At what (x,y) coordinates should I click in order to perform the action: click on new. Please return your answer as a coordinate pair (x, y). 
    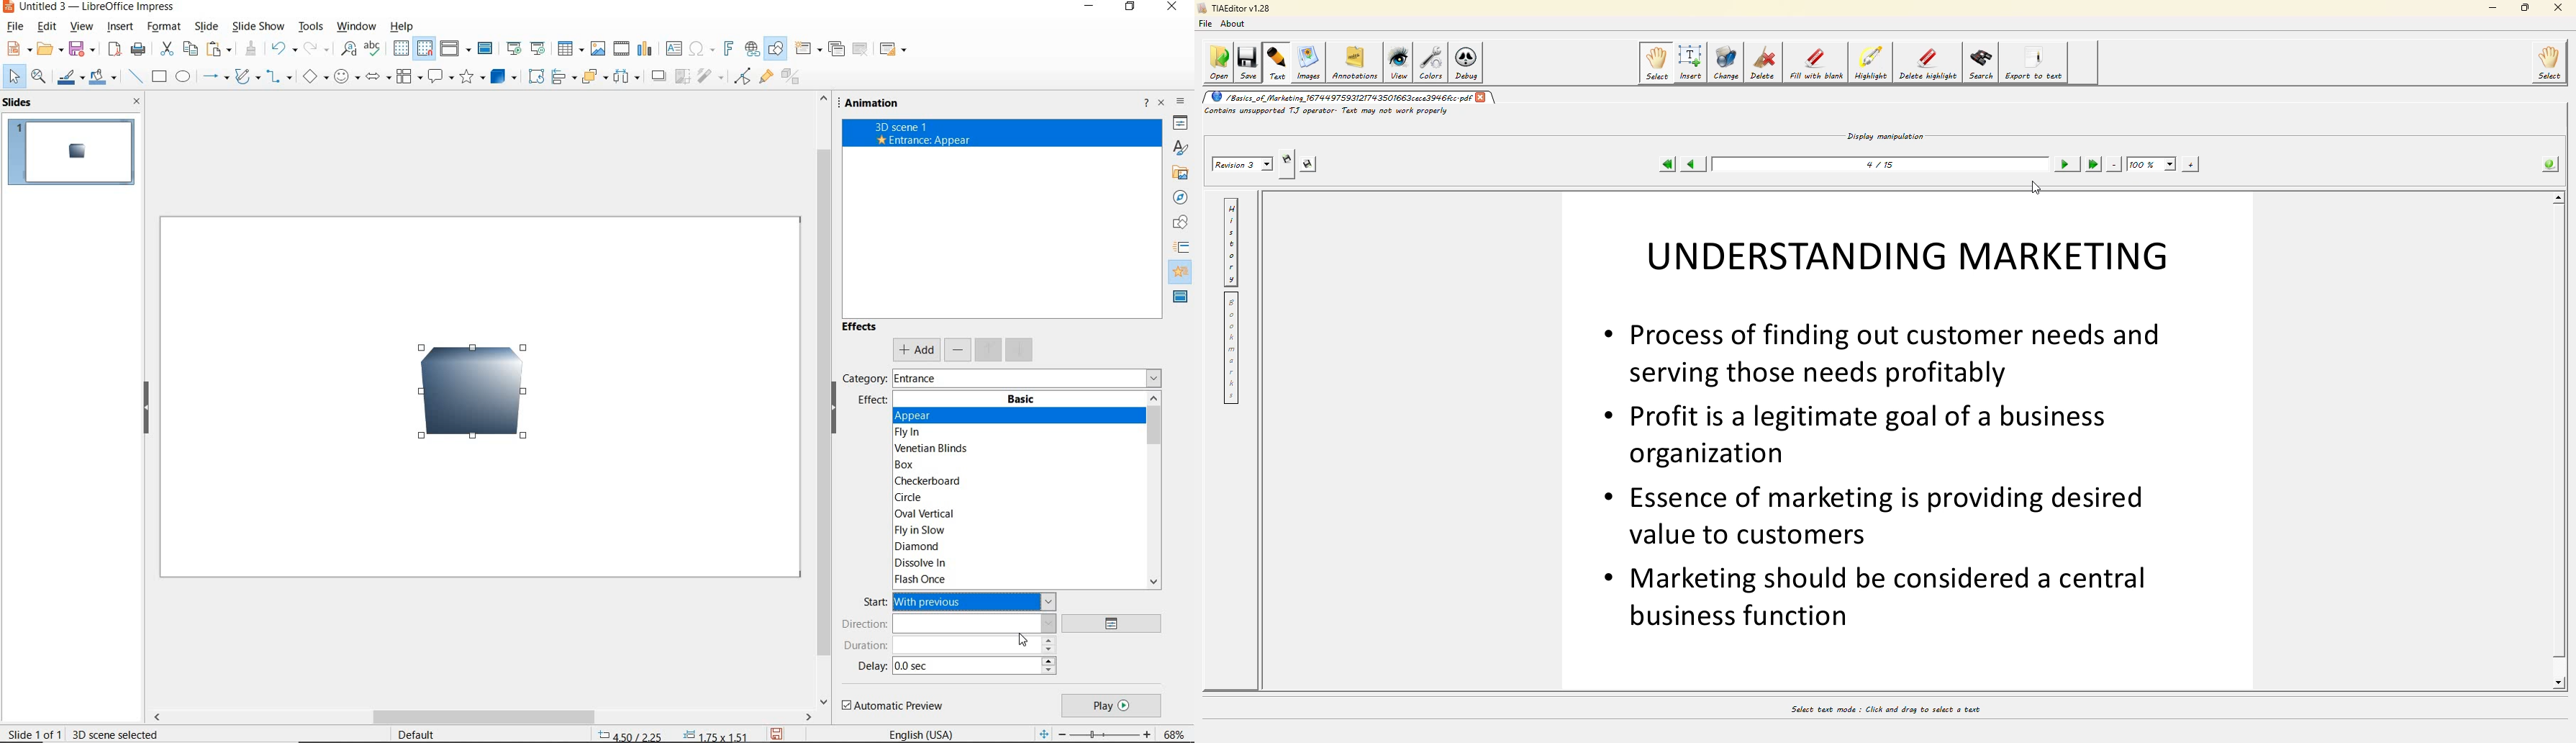
    Looking at the image, I should click on (19, 48).